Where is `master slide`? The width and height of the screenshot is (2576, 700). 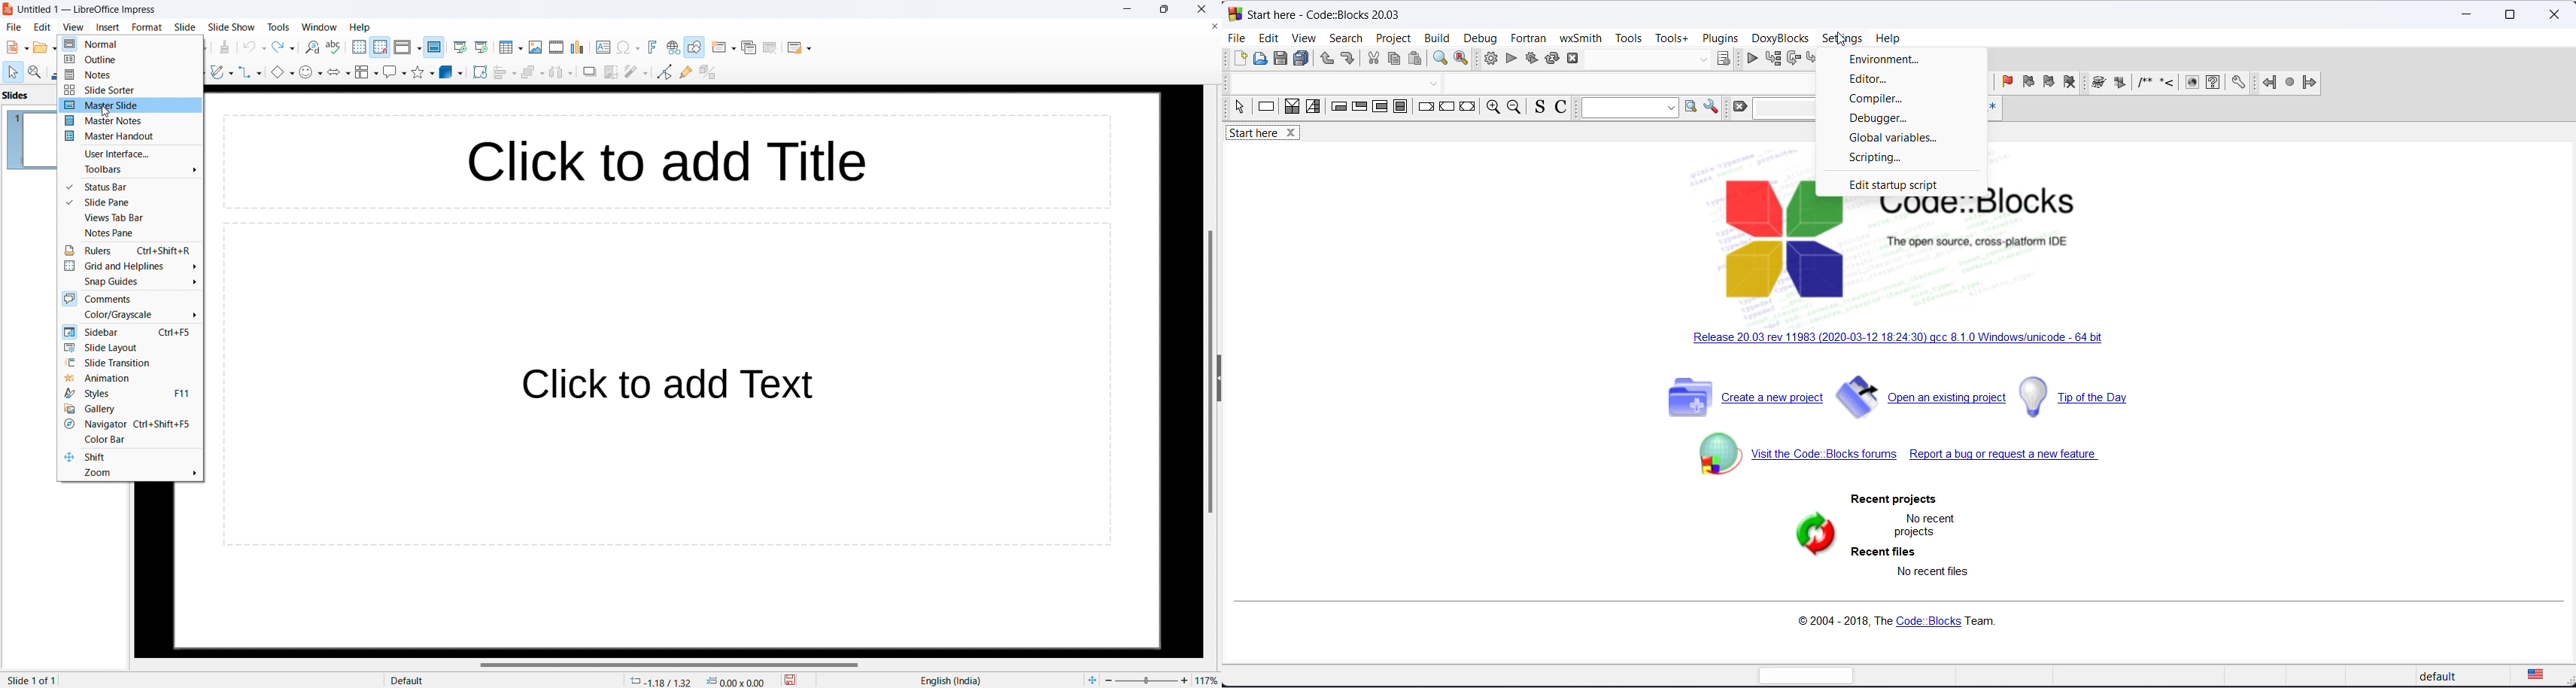 master slide is located at coordinates (131, 105).